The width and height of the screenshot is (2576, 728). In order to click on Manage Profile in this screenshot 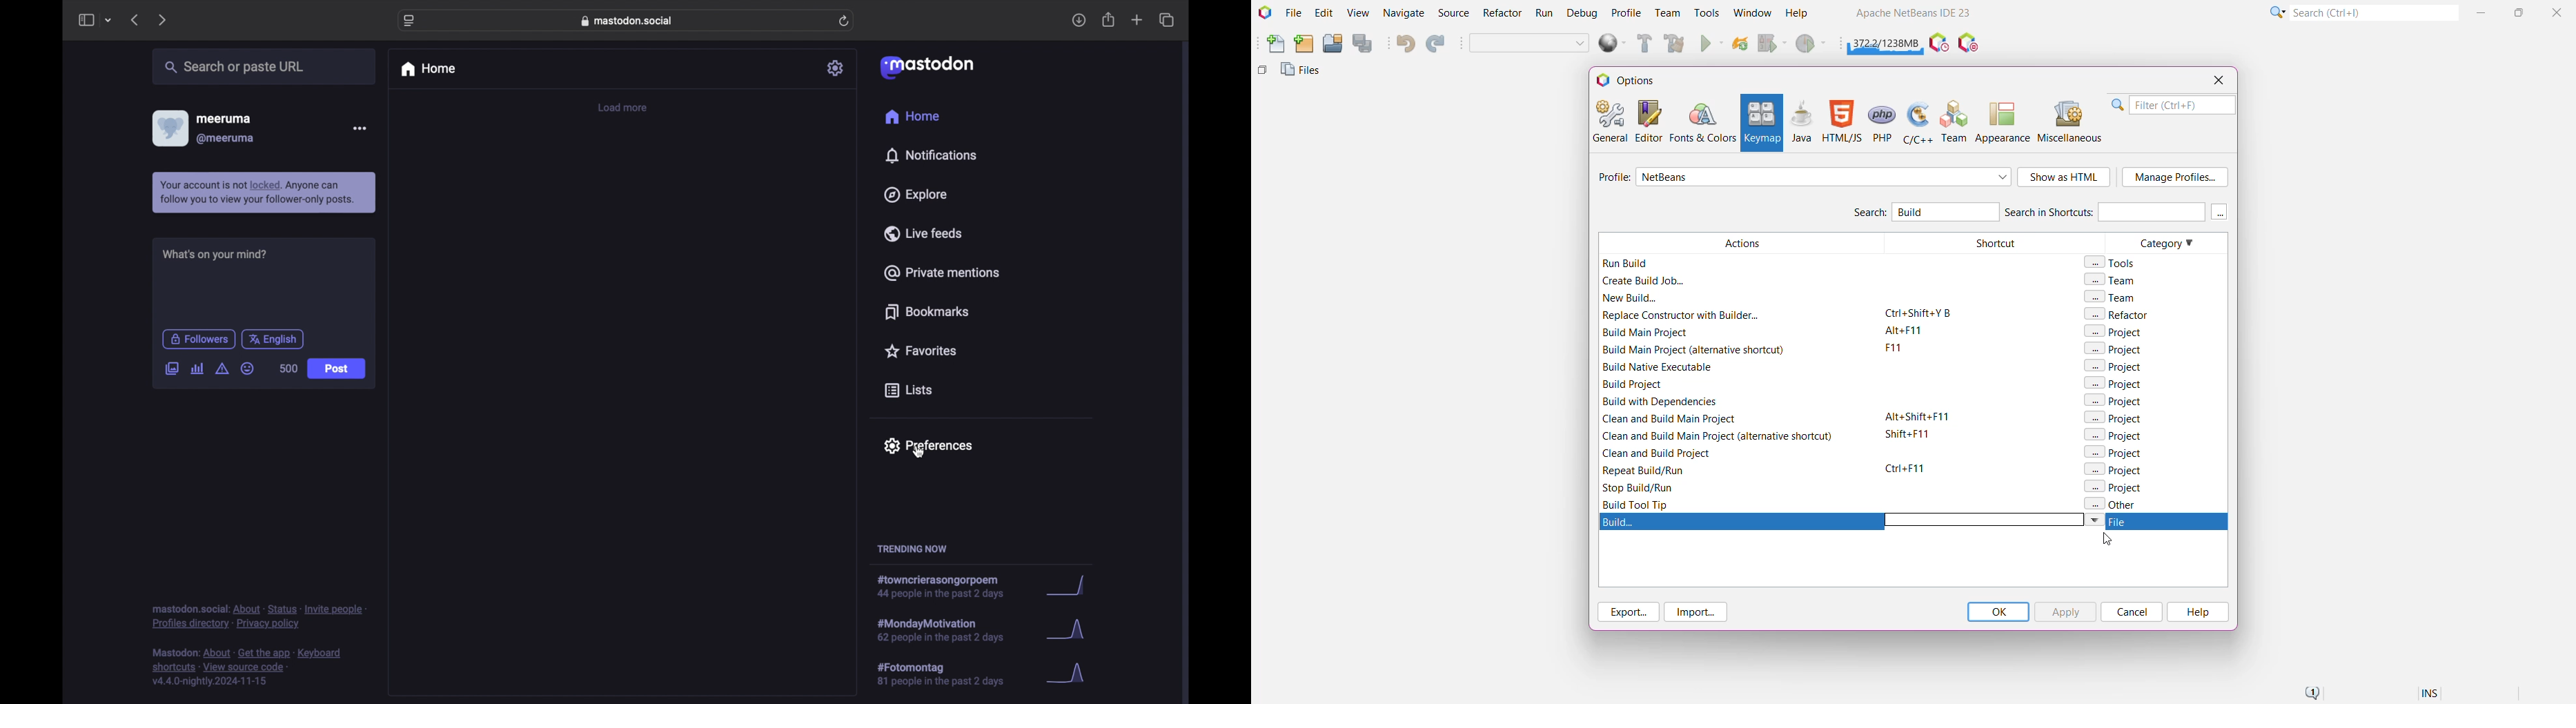, I will do `click(2175, 177)`.